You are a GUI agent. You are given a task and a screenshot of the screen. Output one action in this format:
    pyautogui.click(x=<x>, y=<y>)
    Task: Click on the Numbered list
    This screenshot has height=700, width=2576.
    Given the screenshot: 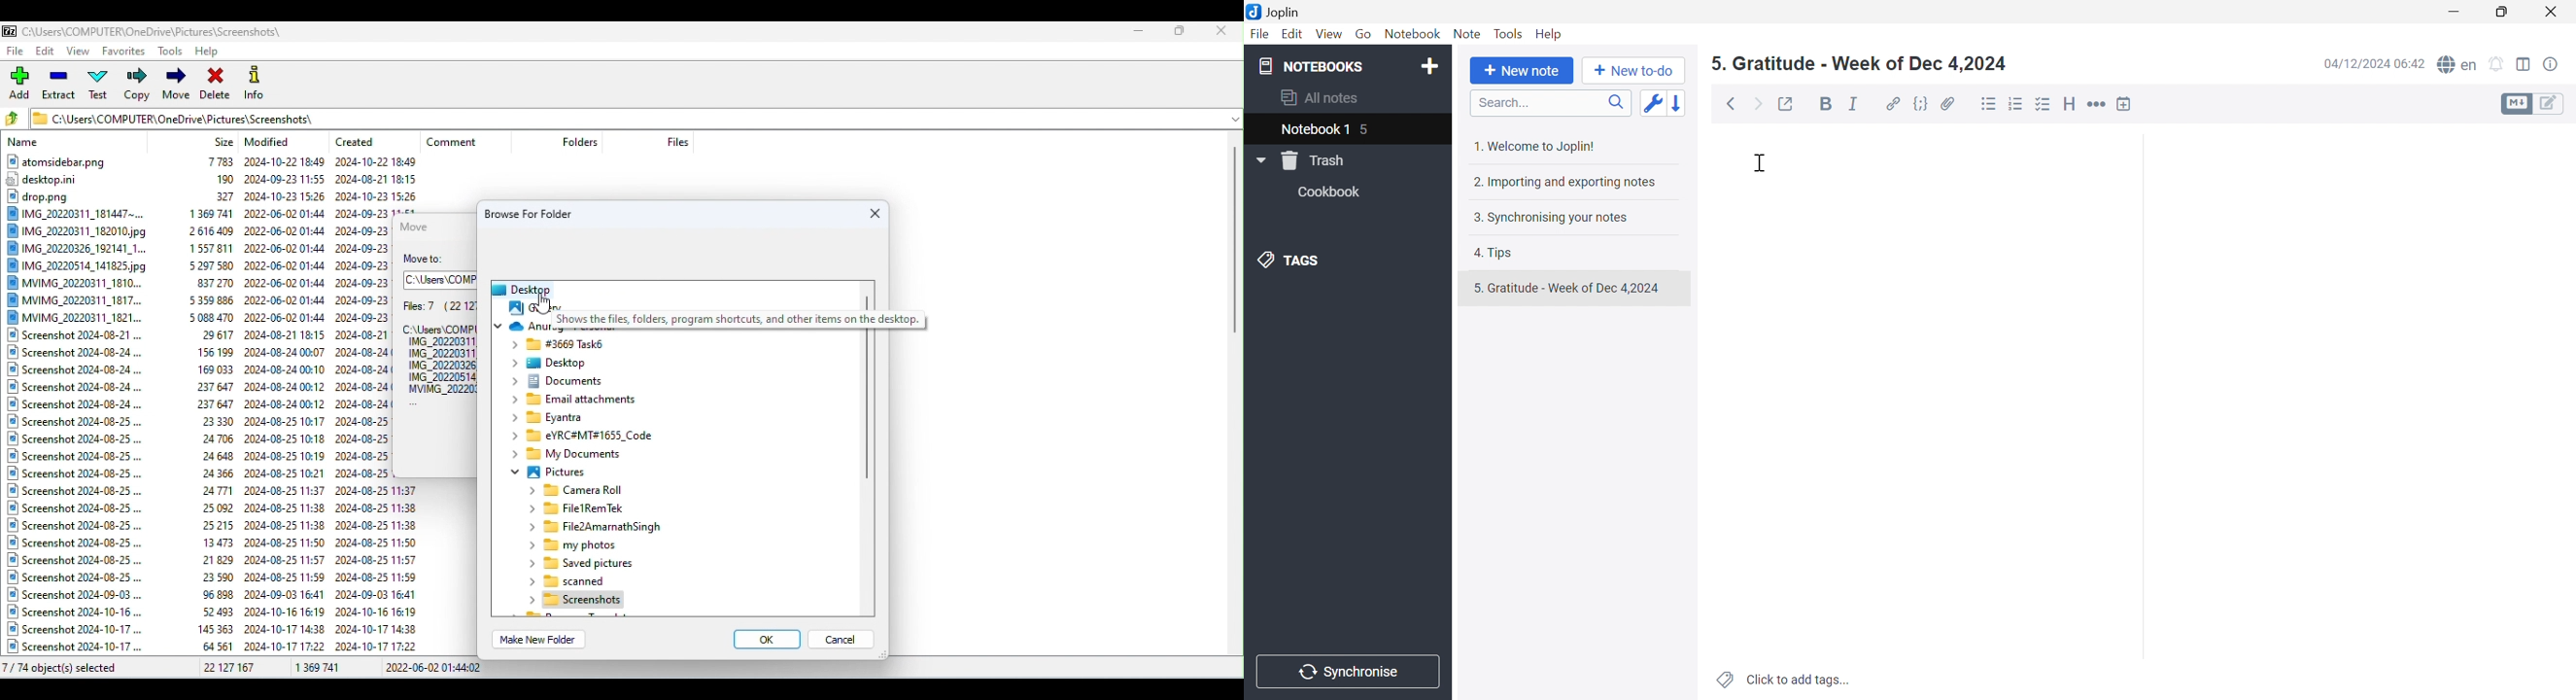 What is the action you would take?
    pyautogui.click(x=2017, y=103)
    